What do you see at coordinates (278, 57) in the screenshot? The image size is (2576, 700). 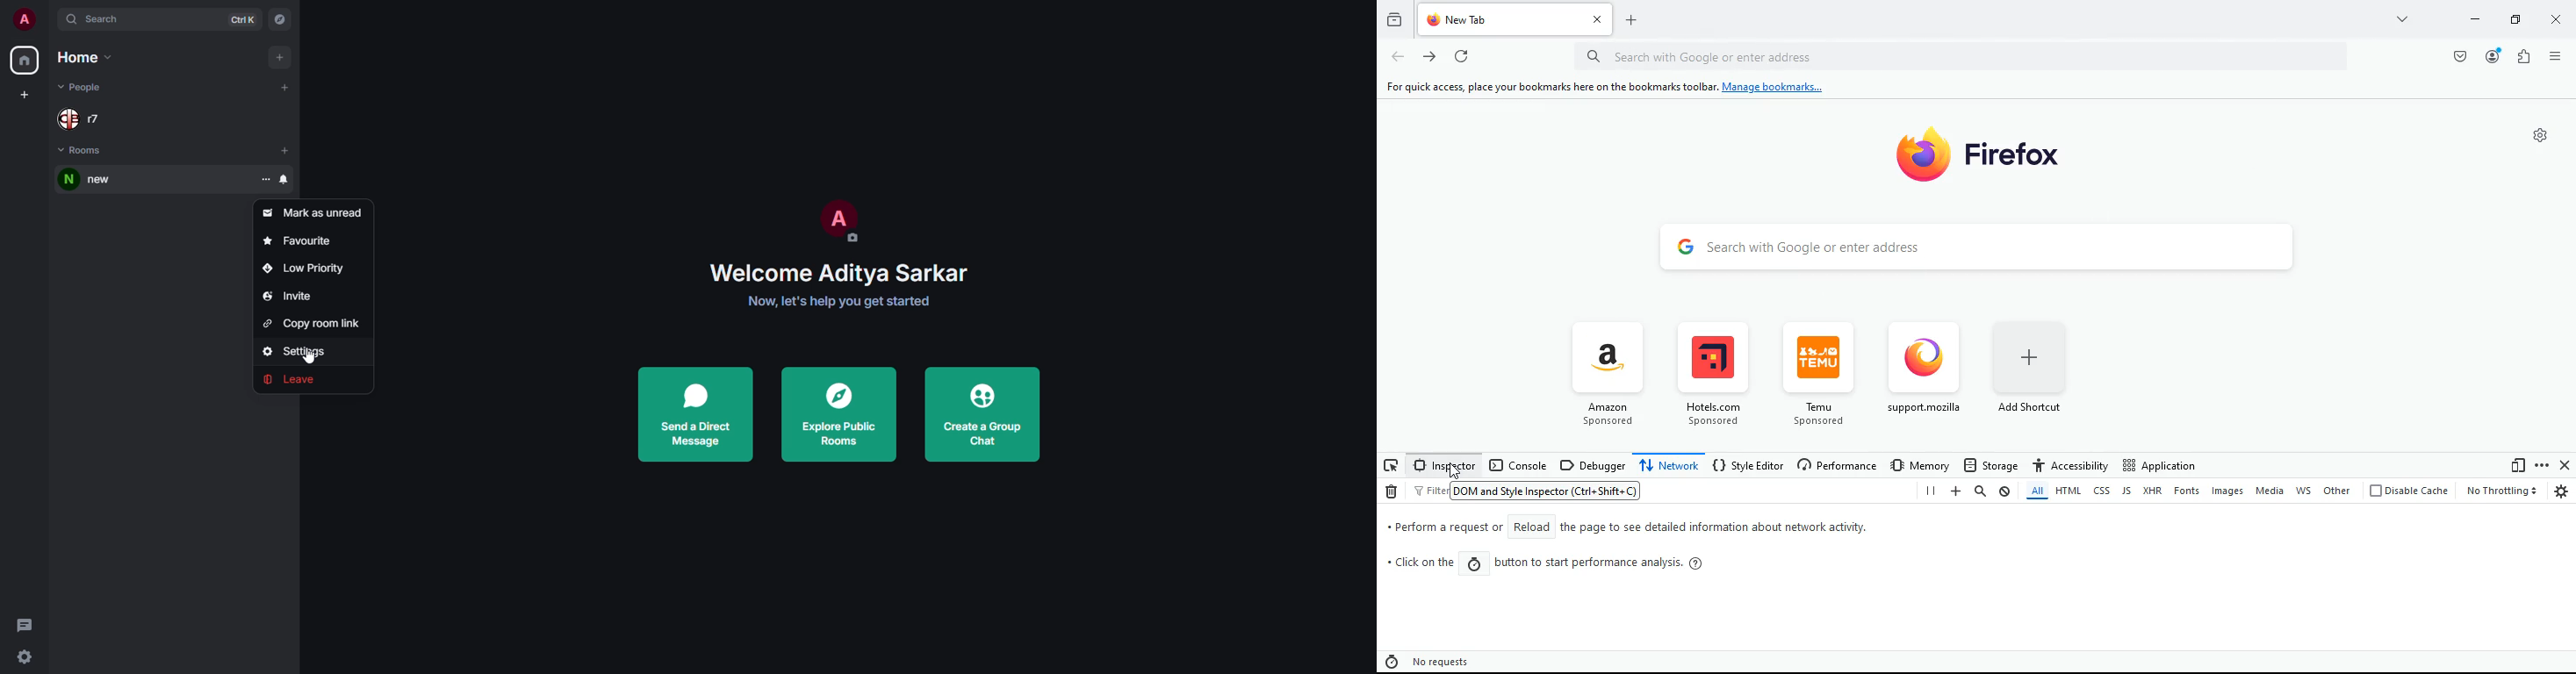 I see `add` at bounding box center [278, 57].